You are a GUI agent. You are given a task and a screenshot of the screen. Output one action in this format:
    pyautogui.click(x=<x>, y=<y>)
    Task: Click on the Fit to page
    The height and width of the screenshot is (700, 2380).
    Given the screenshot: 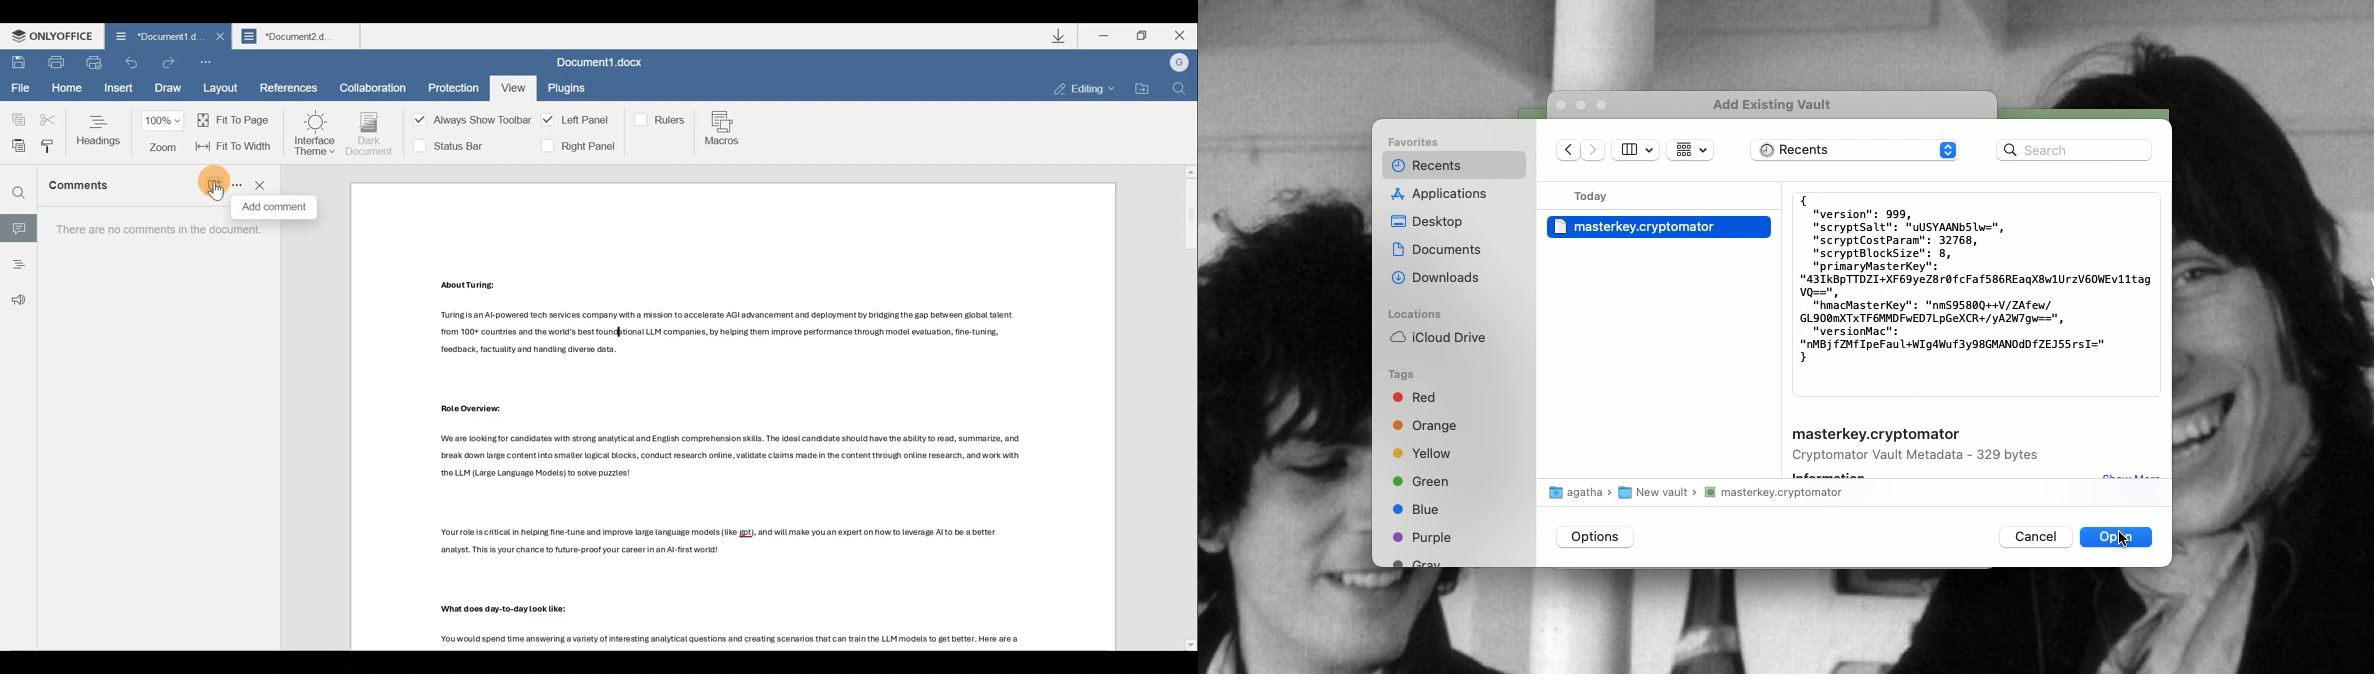 What is the action you would take?
    pyautogui.click(x=236, y=119)
    